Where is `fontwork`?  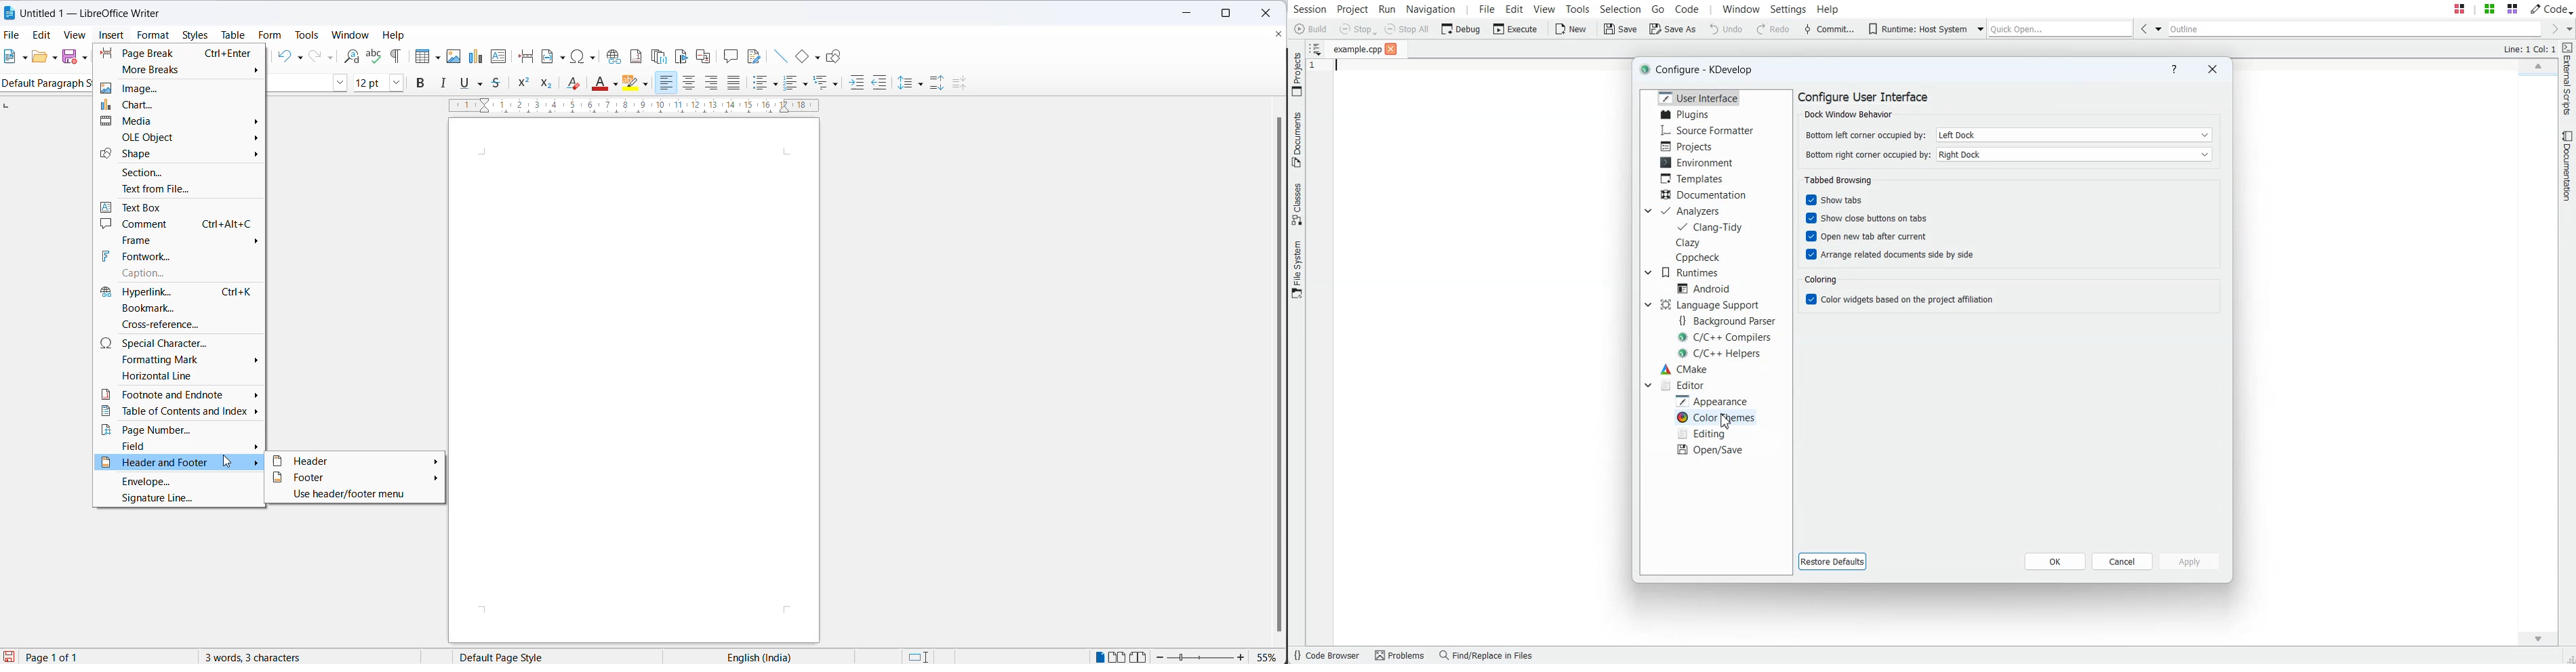 fontwork is located at coordinates (179, 257).